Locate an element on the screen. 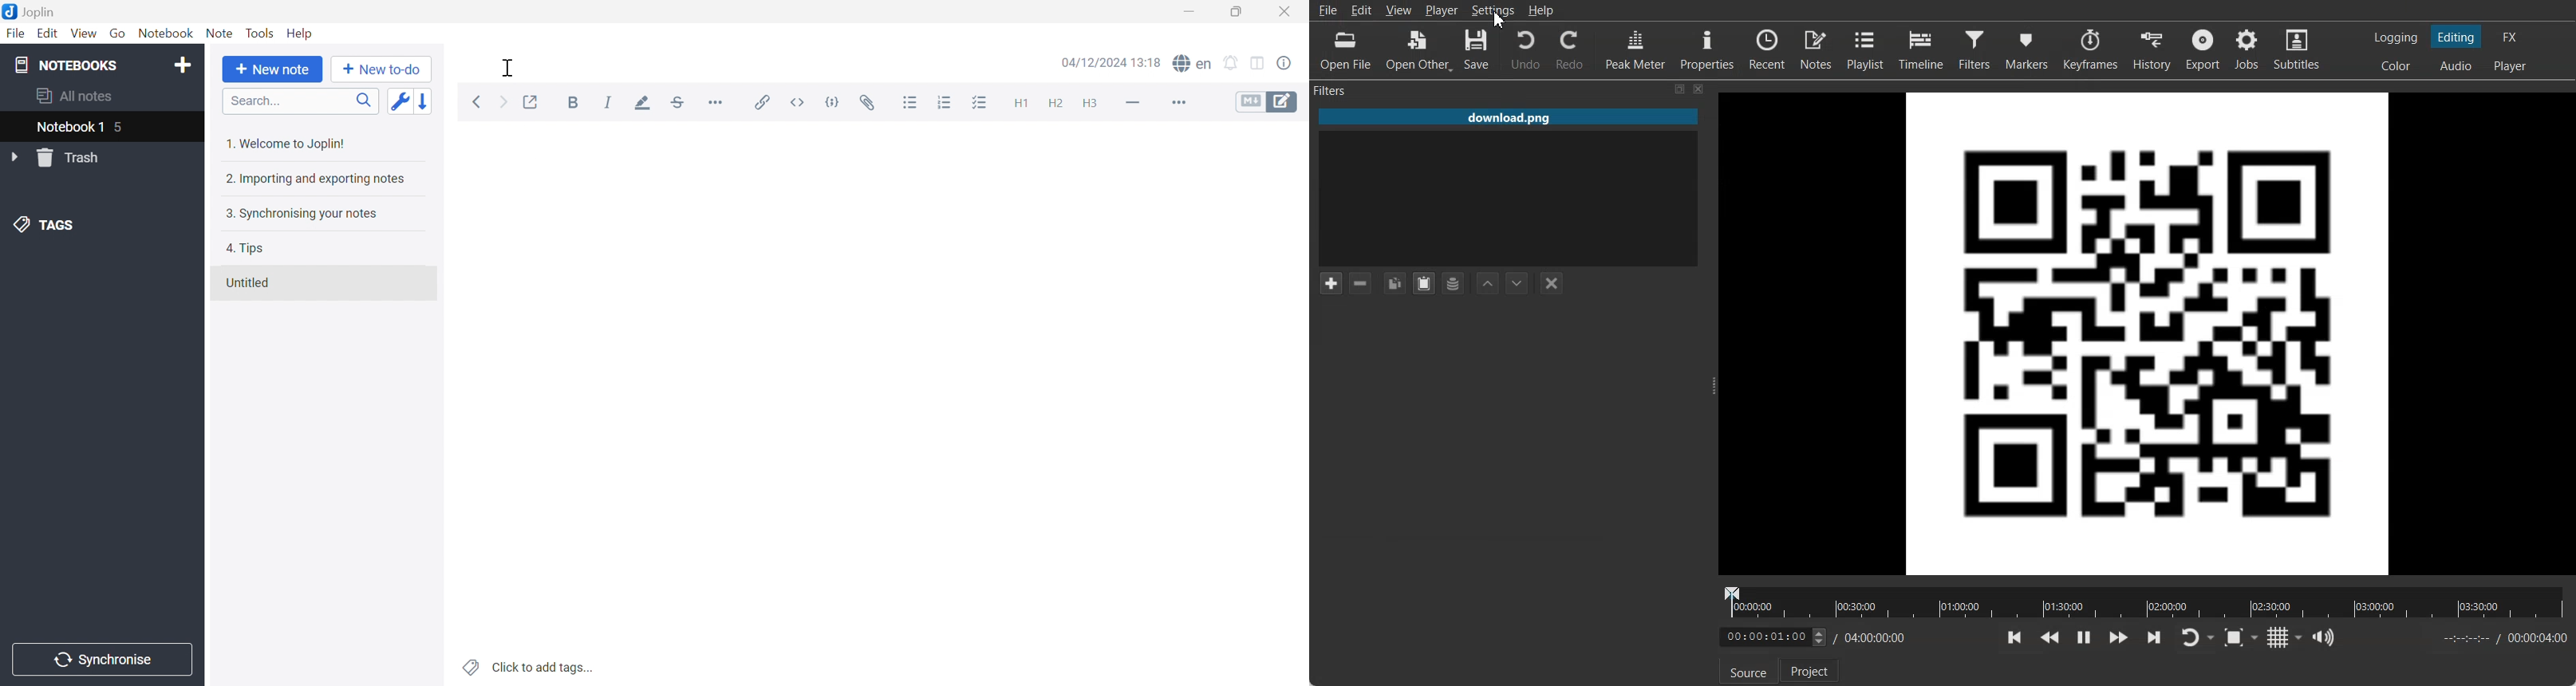 The width and height of the screenshot is (2576, 700). Toggle editors is located at coordinates (1268, 104).